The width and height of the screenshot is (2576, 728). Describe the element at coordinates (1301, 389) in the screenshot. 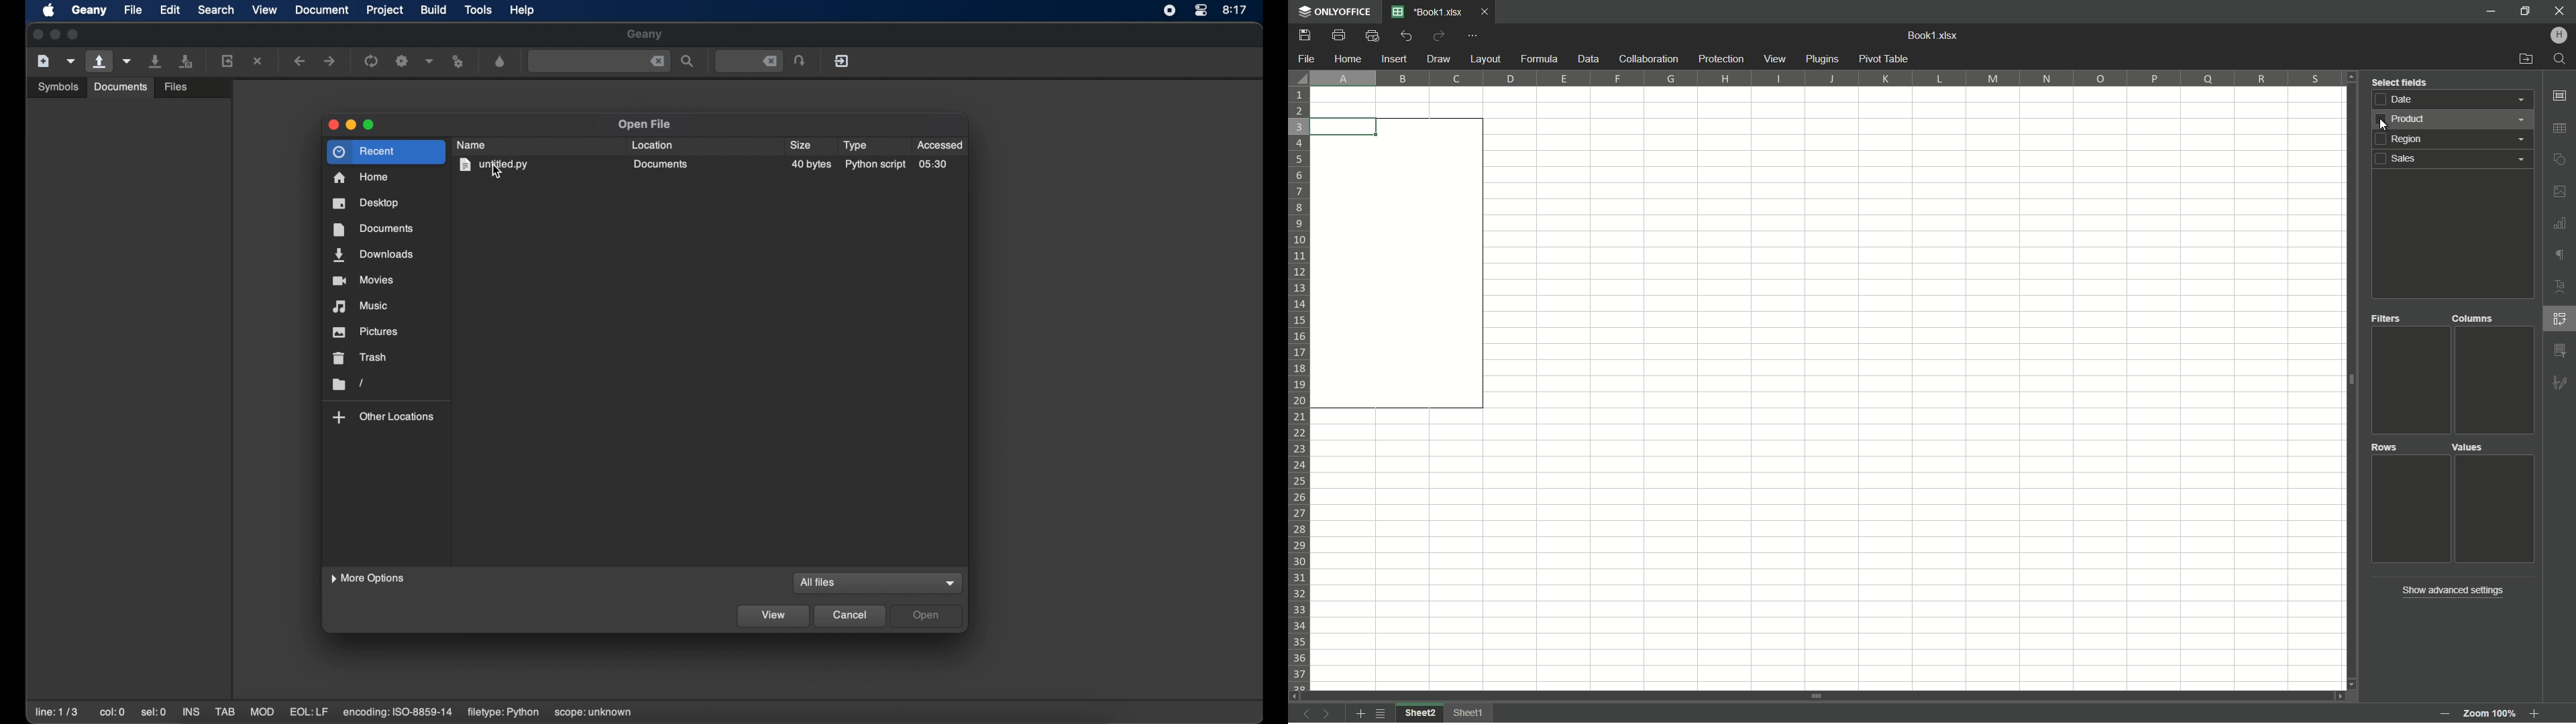

I see `row number` at that location.